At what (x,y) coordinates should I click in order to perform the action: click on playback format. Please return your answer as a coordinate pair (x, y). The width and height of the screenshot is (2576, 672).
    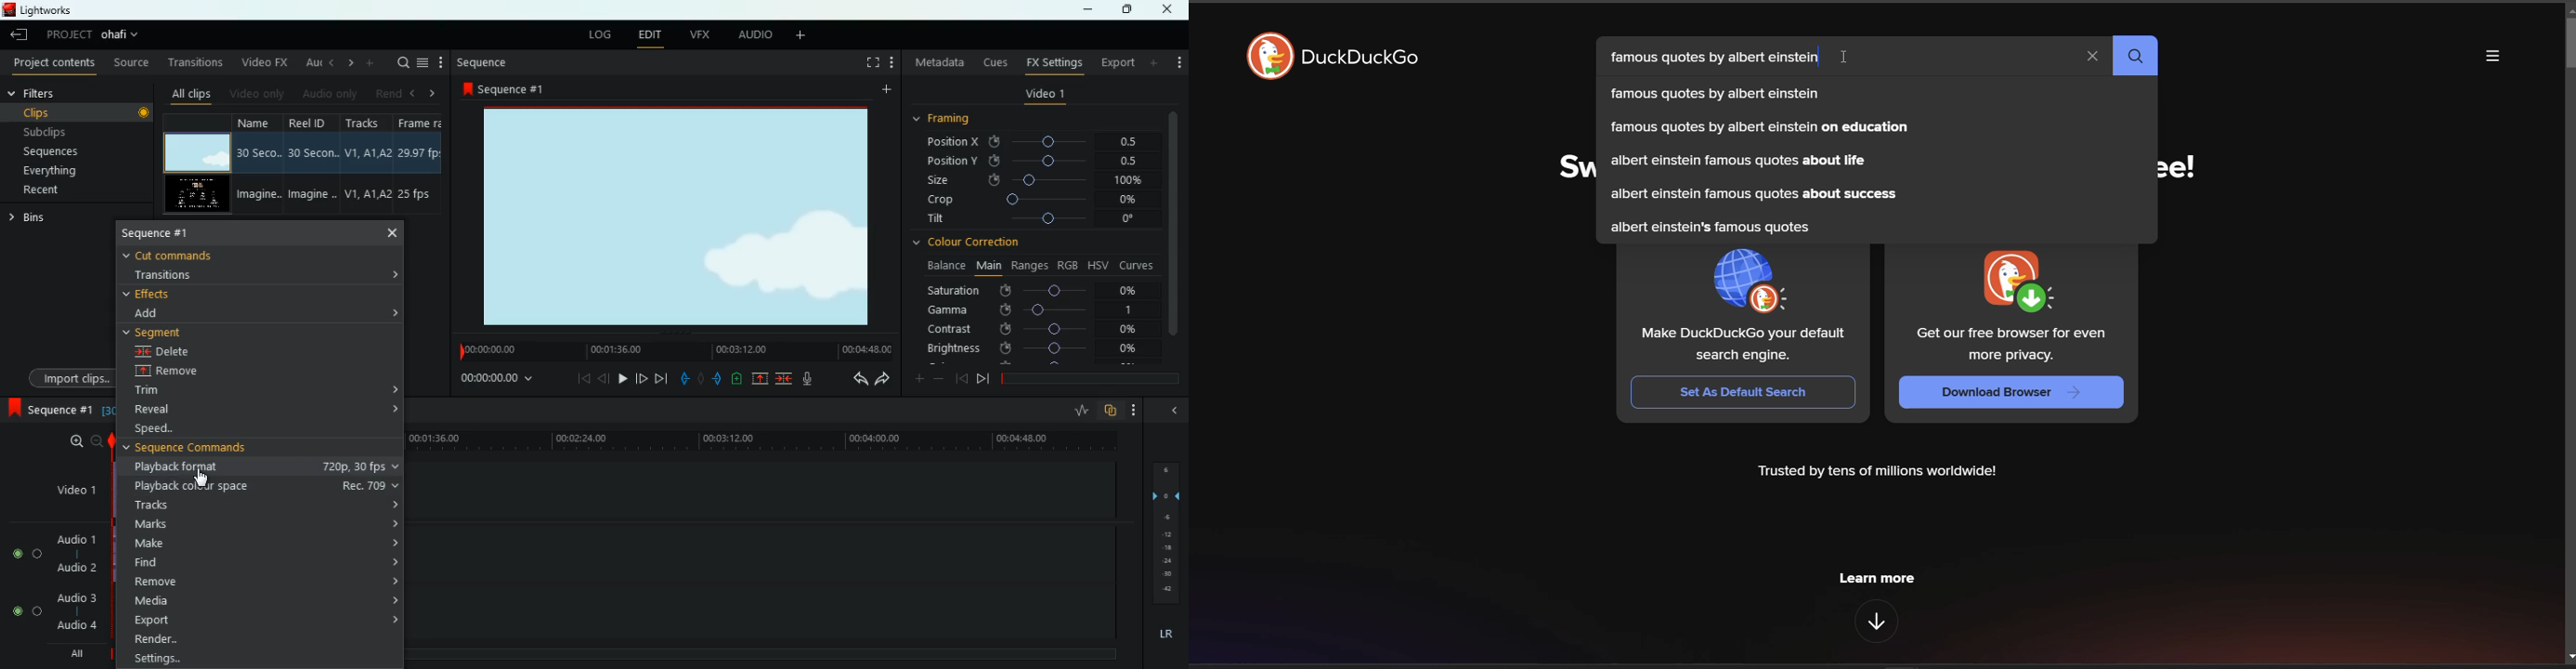
    Looking at the image, I should click on (217, 465).